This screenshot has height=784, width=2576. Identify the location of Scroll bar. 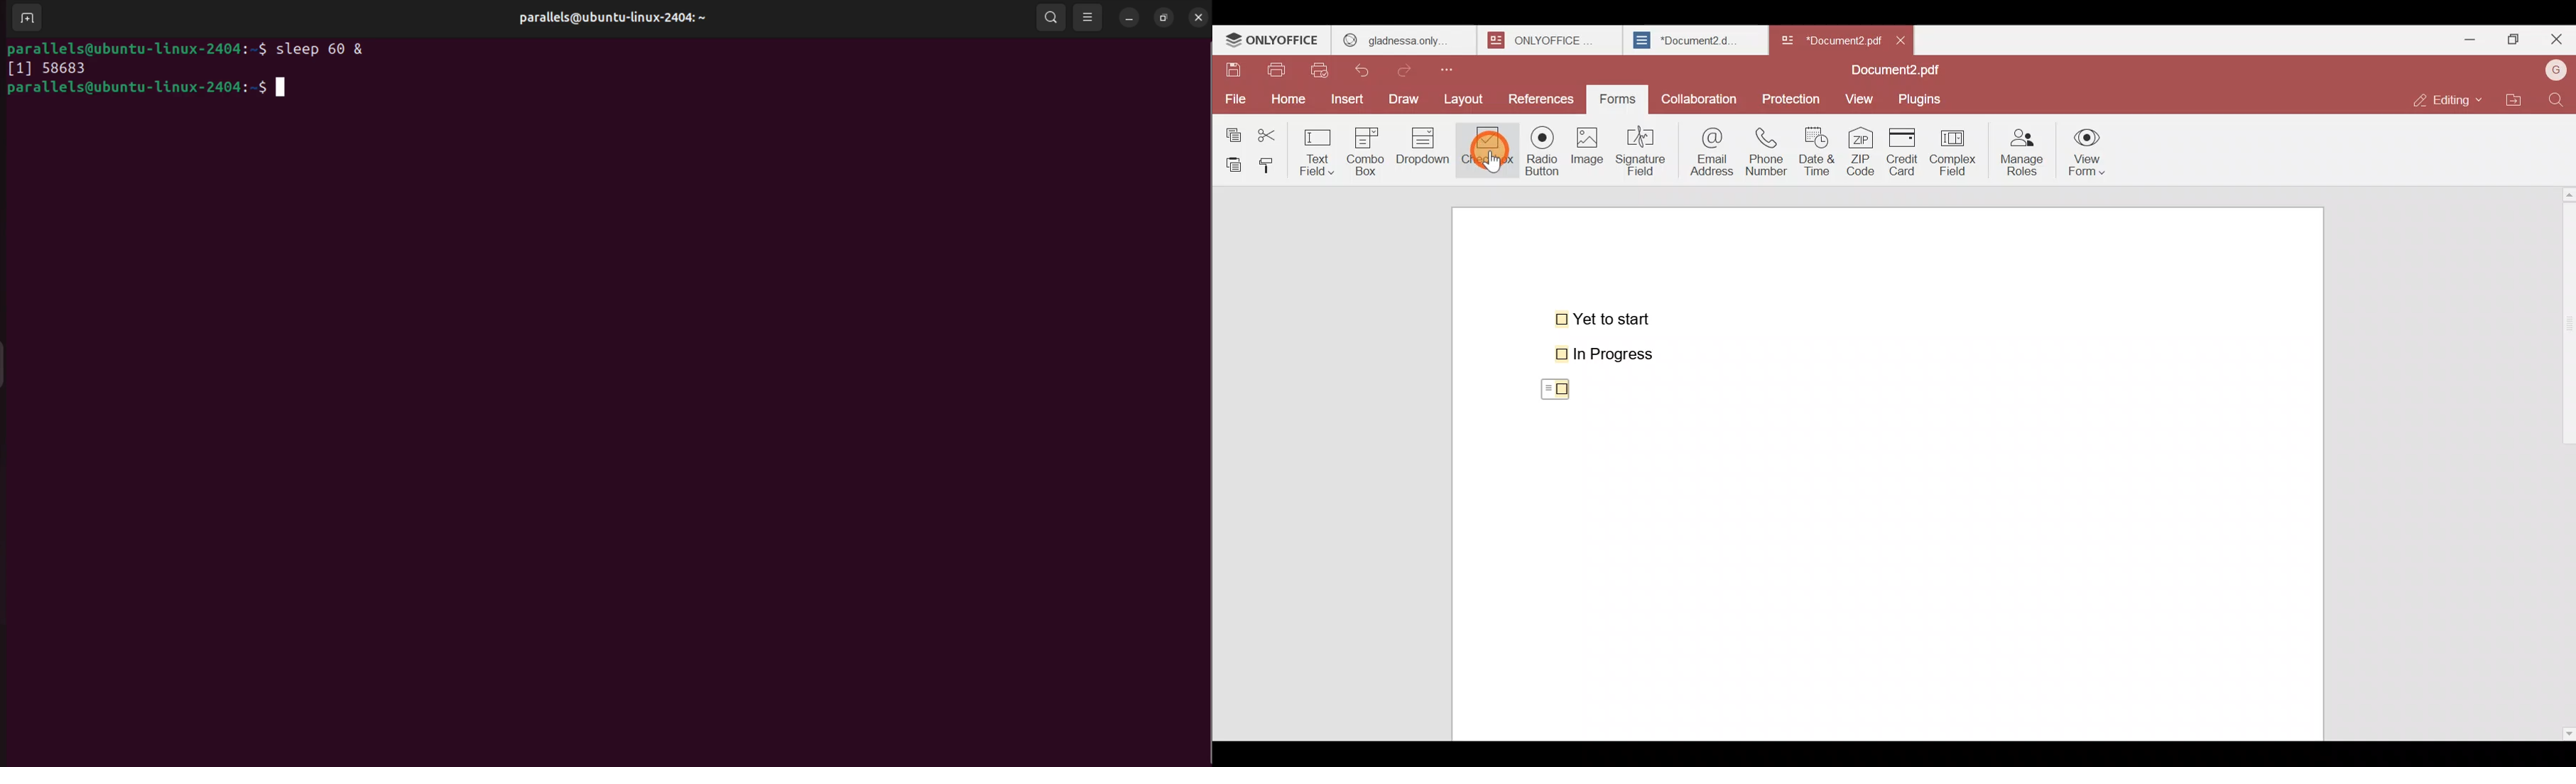
(2564, 460).